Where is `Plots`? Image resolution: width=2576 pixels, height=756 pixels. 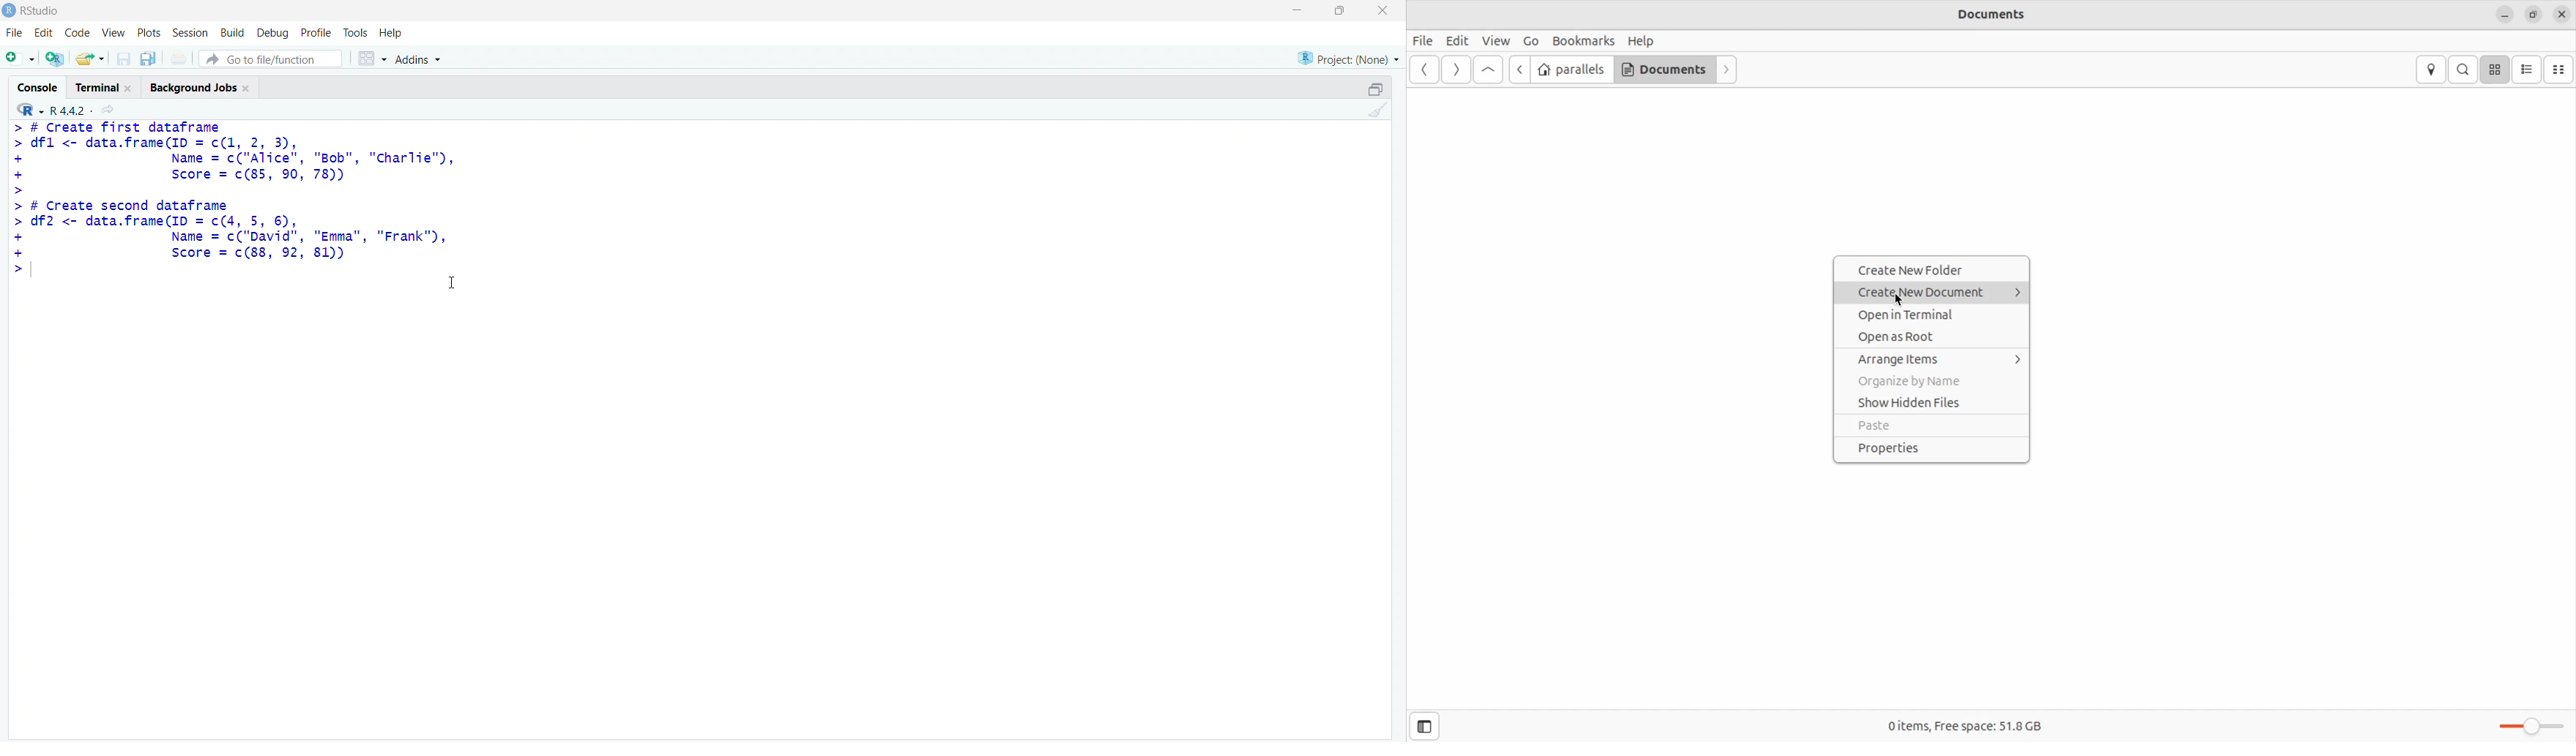 Plots is located at coordinates (148, 32).